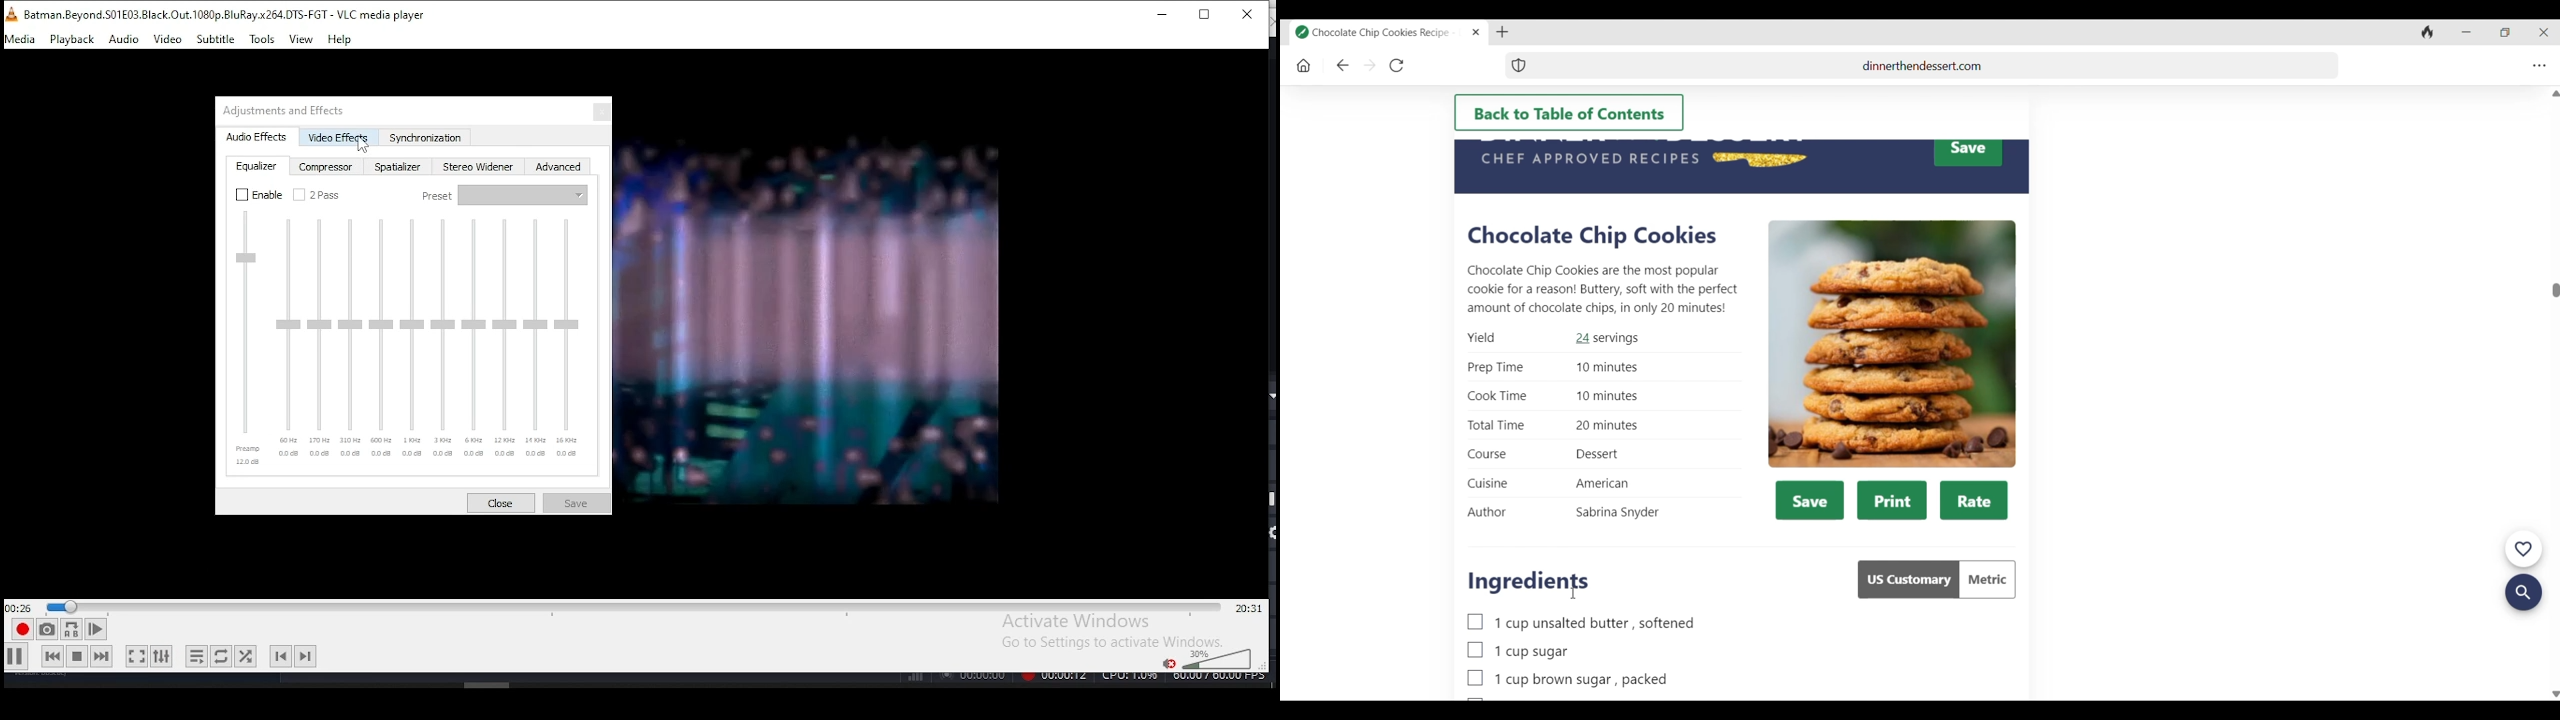 This screenshot has width=2576, height=728. I want to click on view, so click(302, 39).